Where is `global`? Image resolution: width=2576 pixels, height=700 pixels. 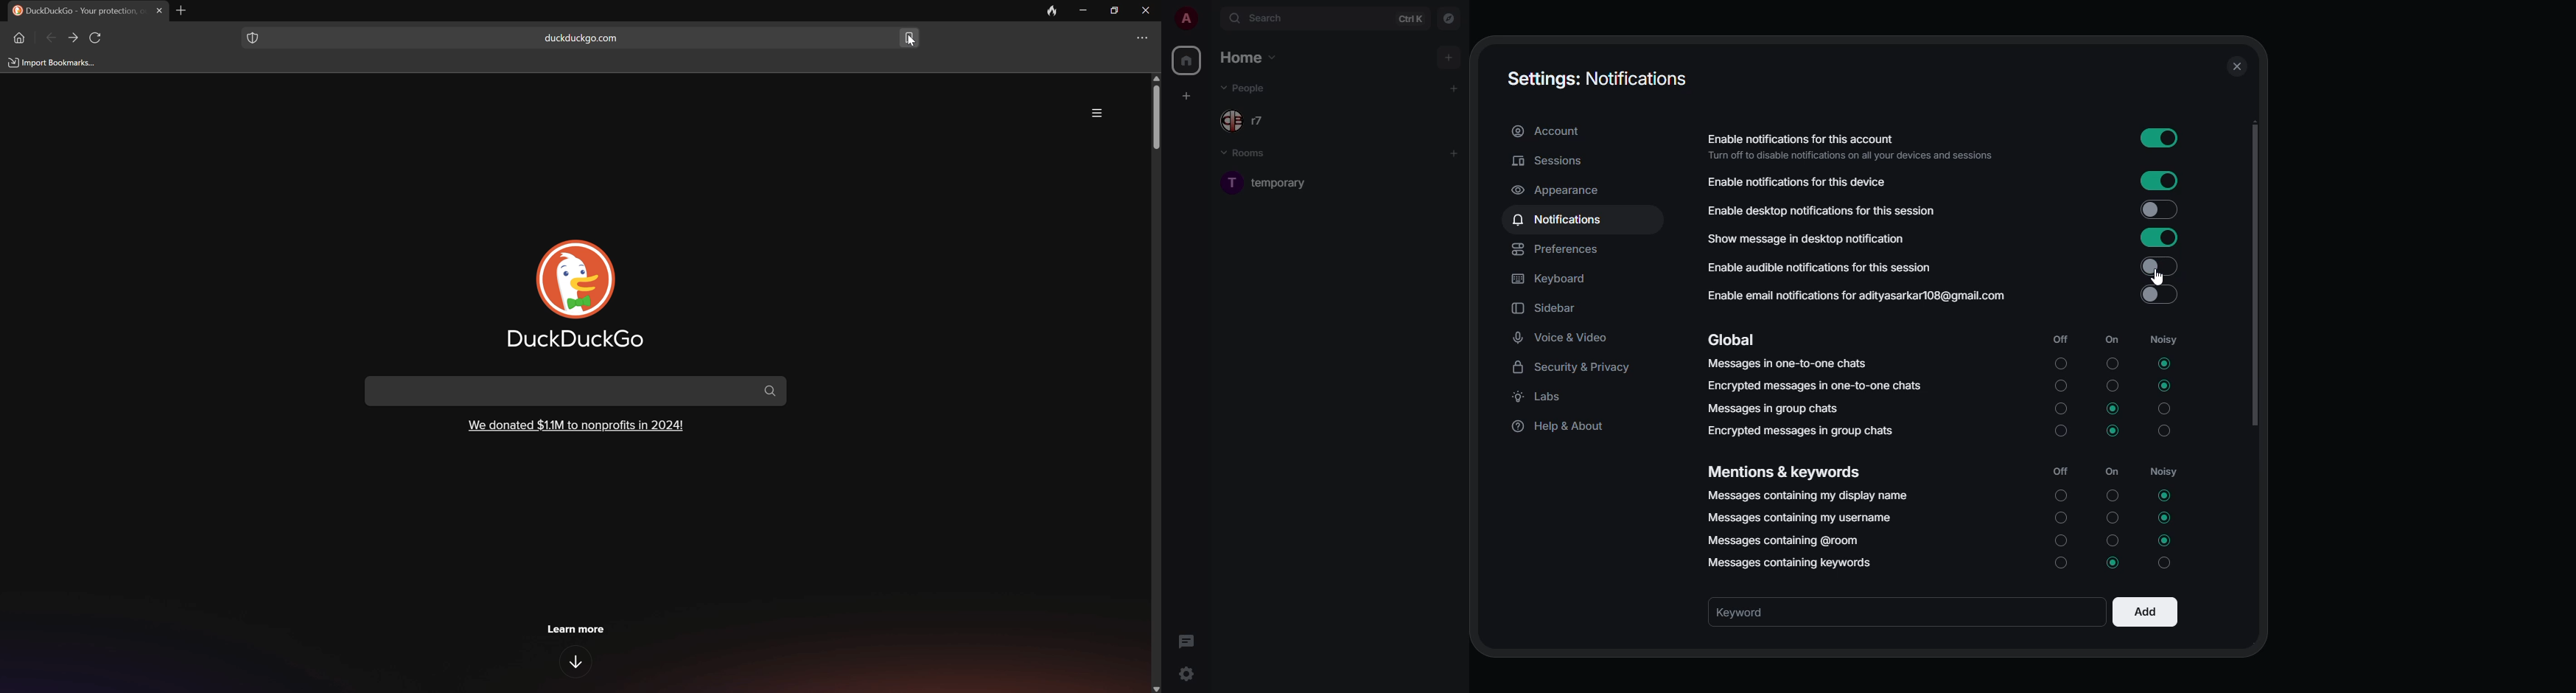
global is located at coordinates (1732, 340).